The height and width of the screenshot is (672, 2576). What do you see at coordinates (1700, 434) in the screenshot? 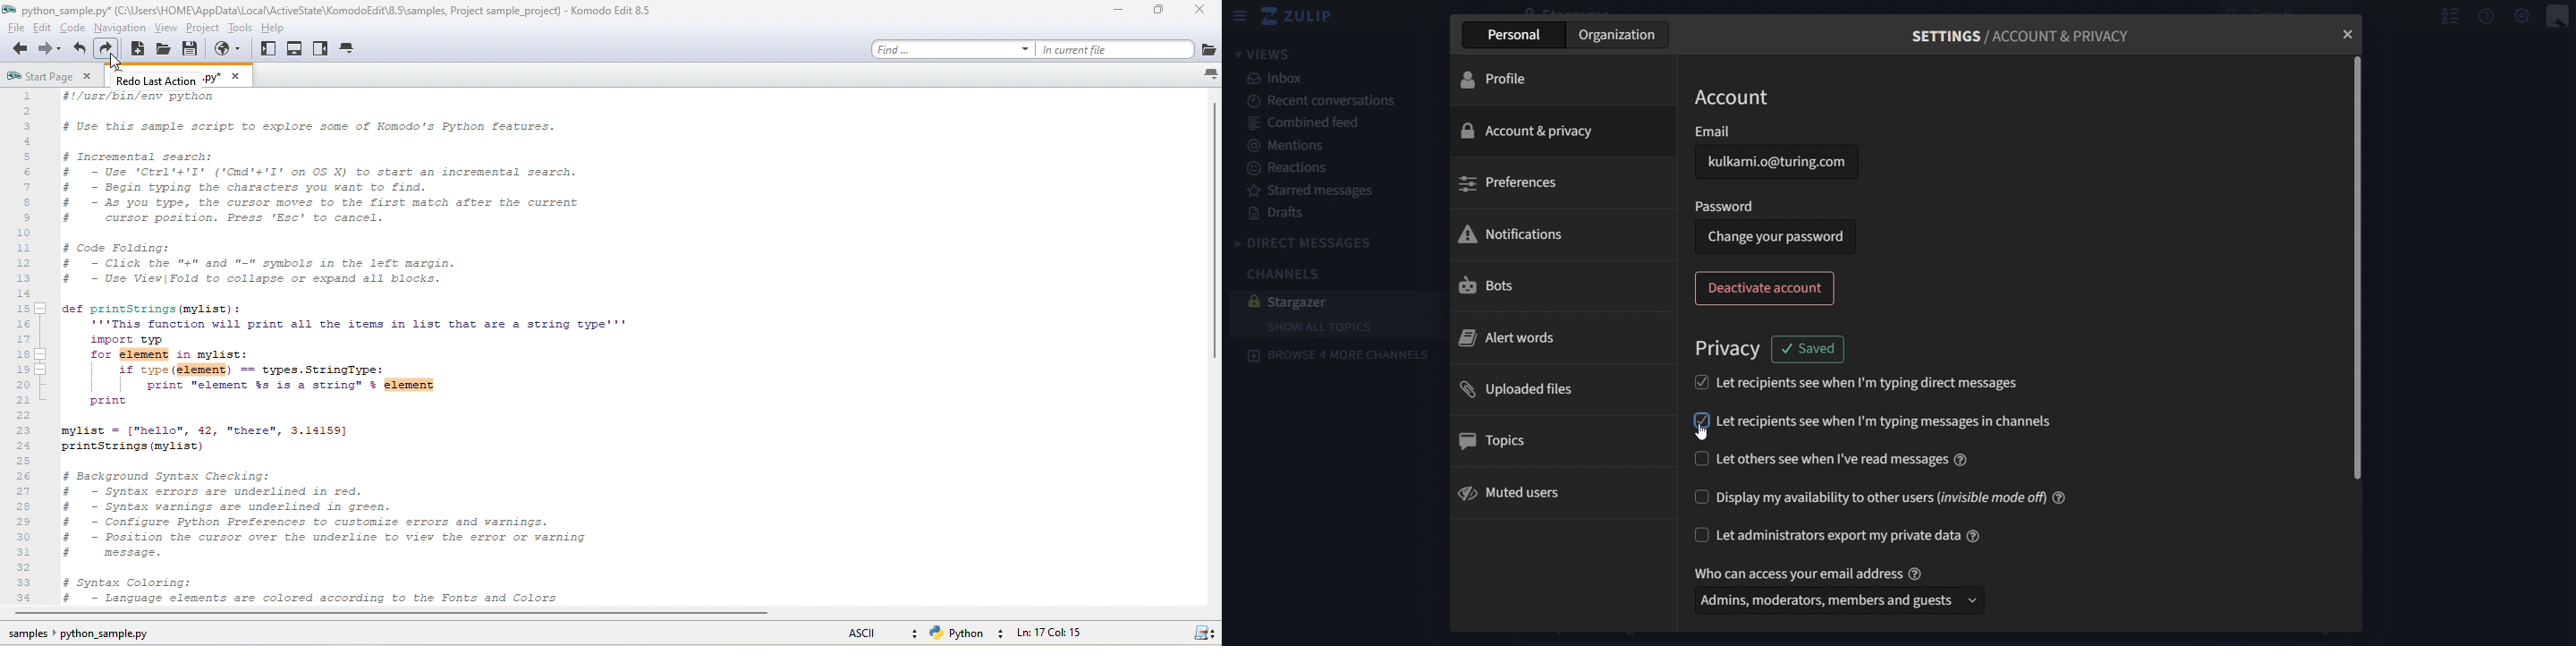
I see `cursor` at bounding box center [1700, 434].